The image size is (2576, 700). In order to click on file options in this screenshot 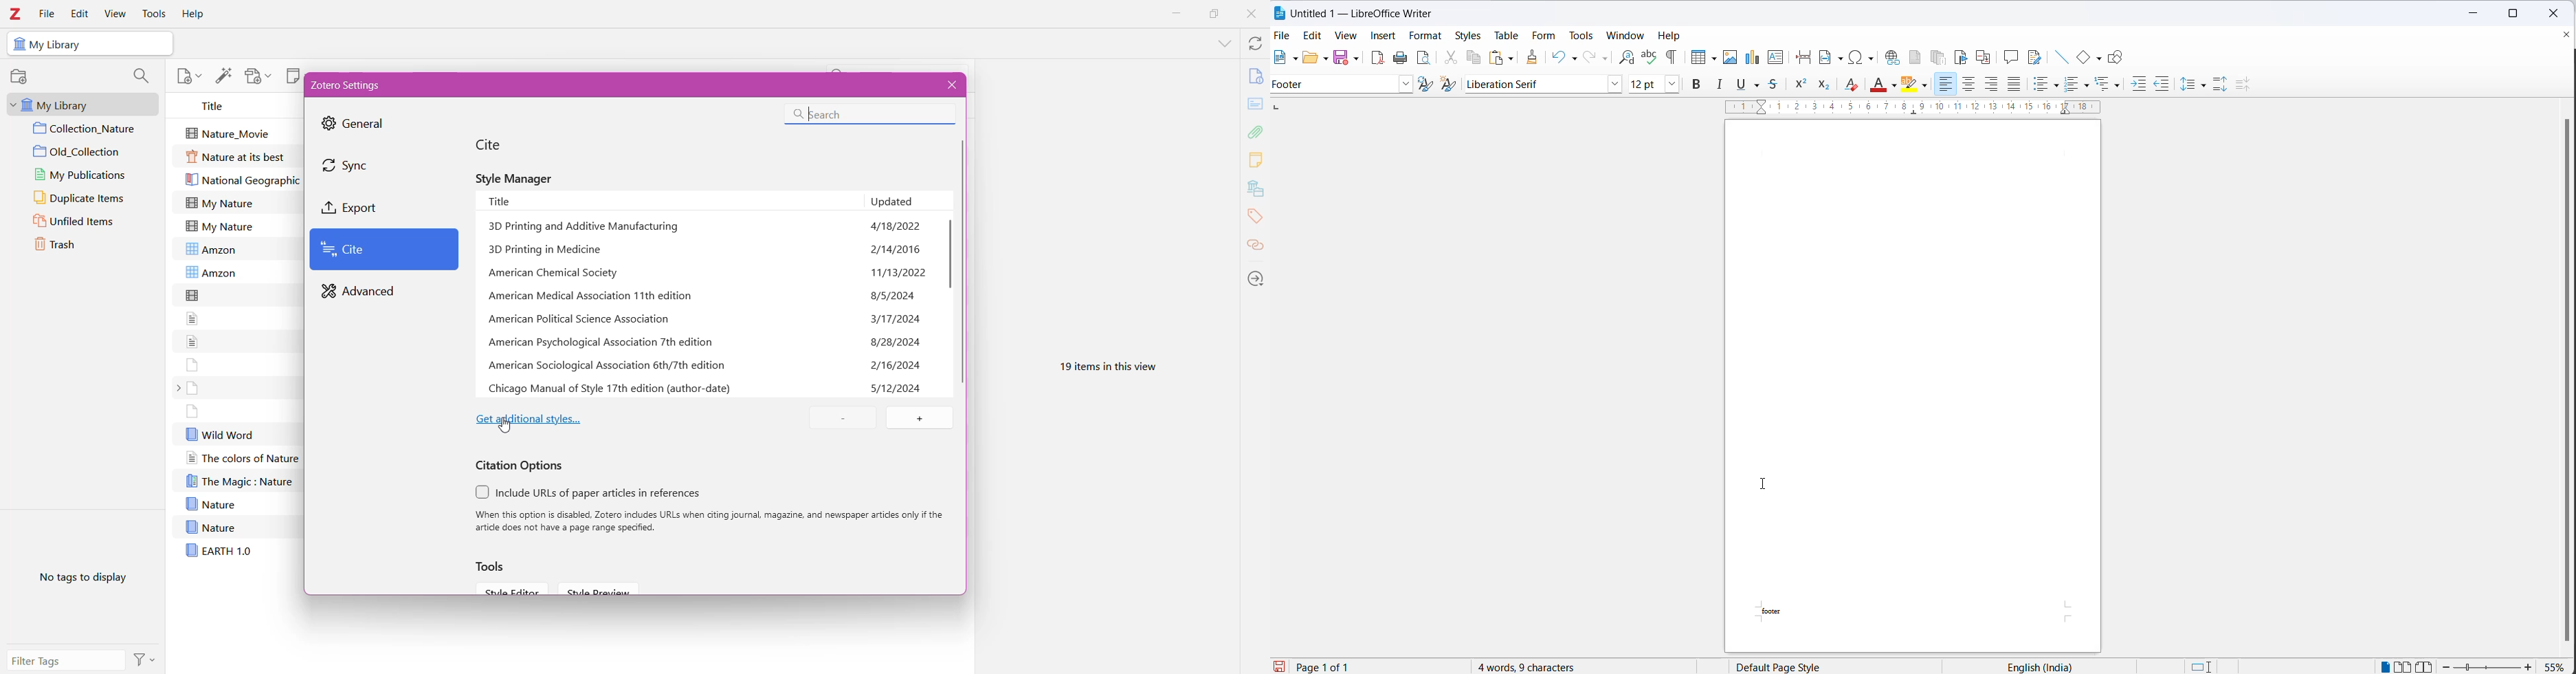, I will do `click(1293, 60)`.